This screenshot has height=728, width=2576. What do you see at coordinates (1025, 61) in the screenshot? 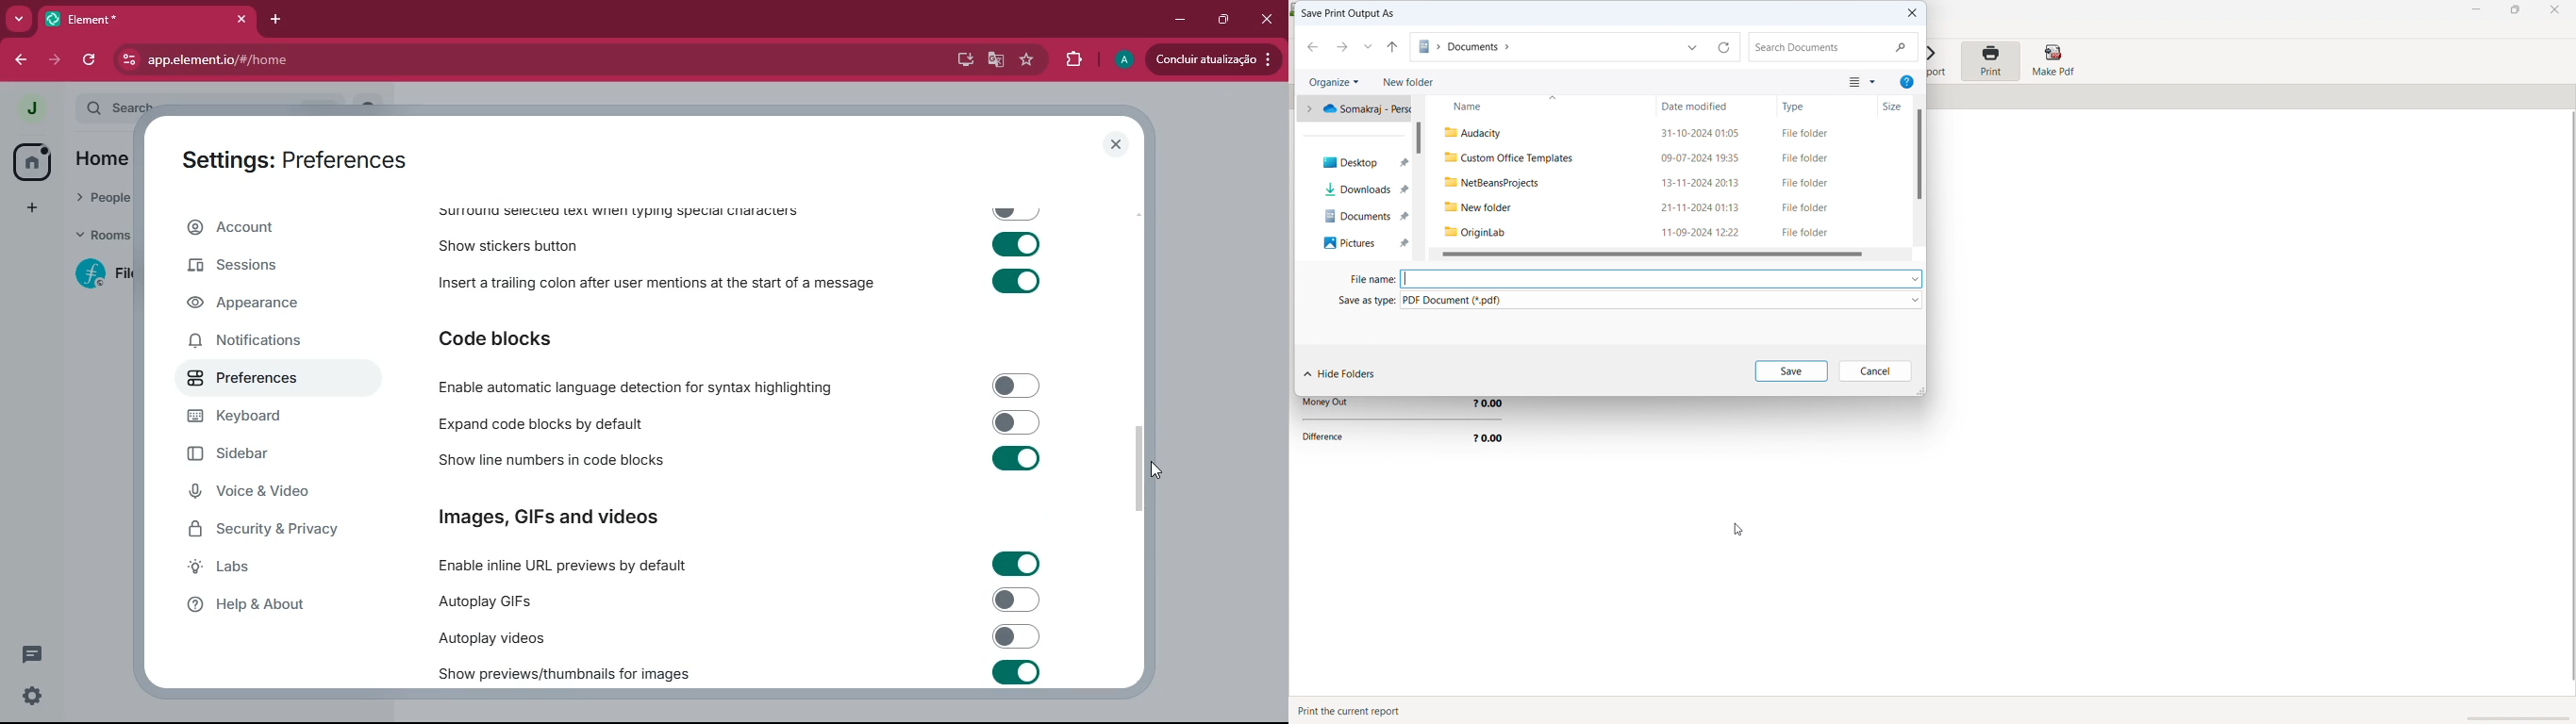
I see `favourite ` at bounding box center [1025, 61].